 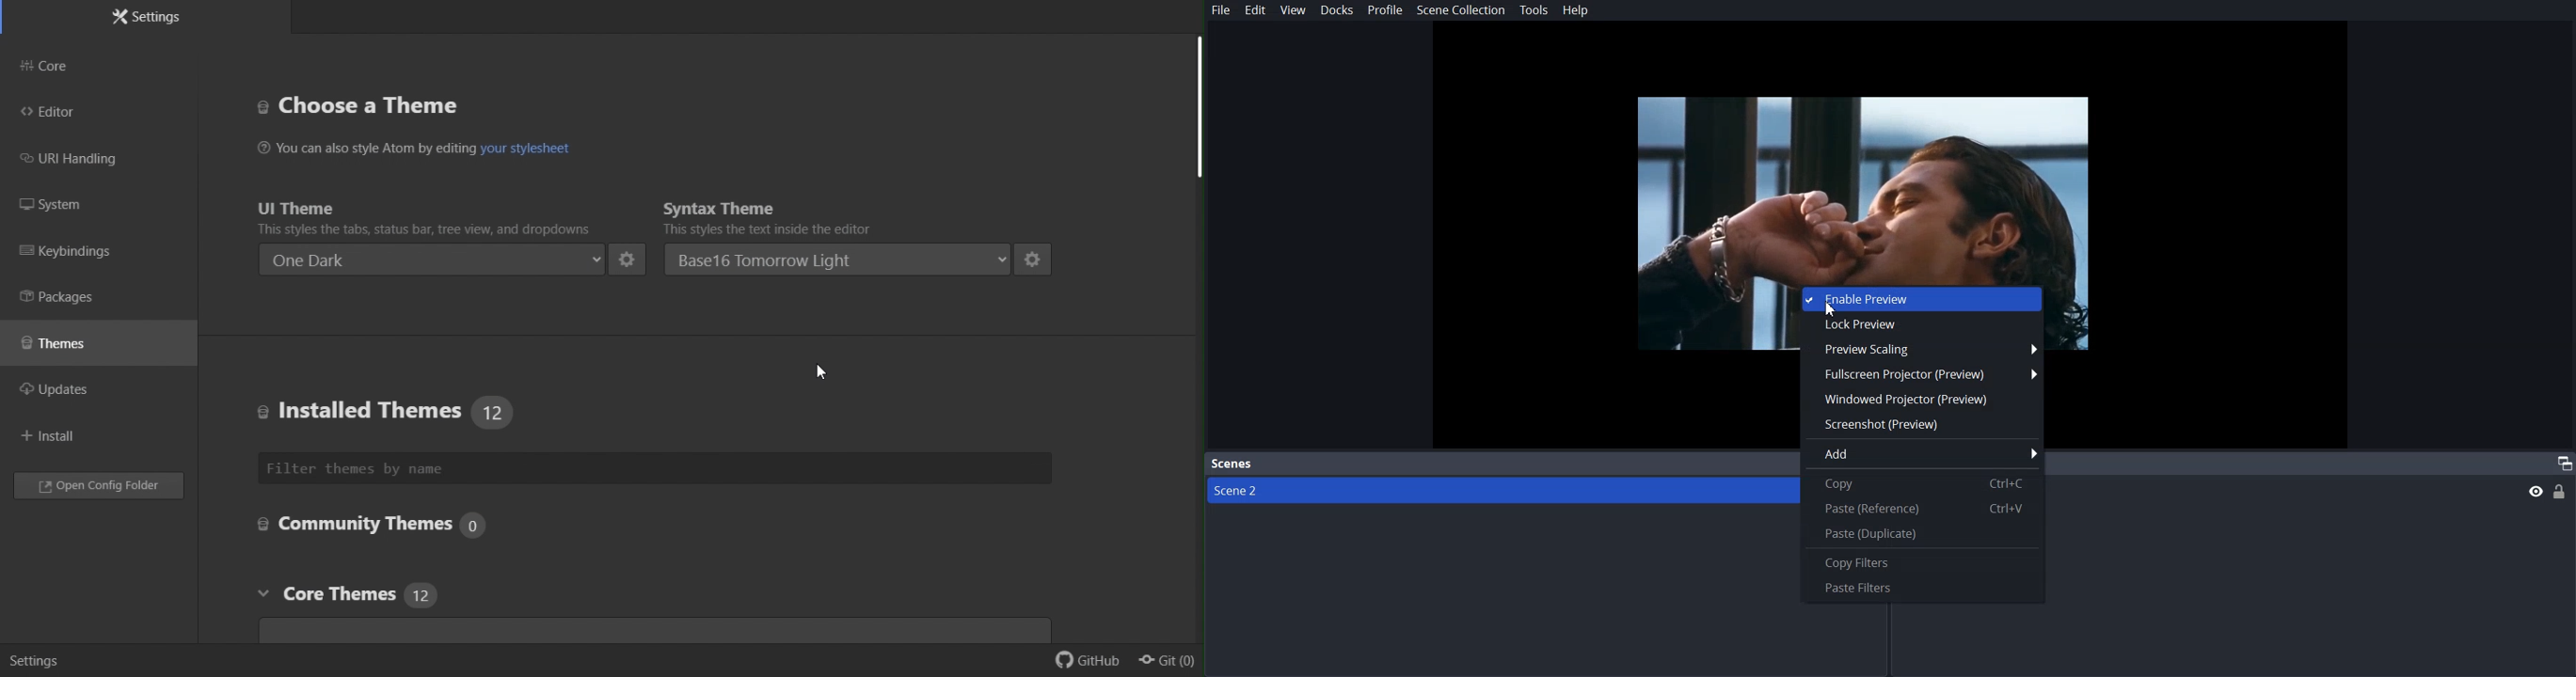 What do you see at coordinates (523, 150) in the screenshot?
I see `hyperlink` at bounding box center [523, 150].